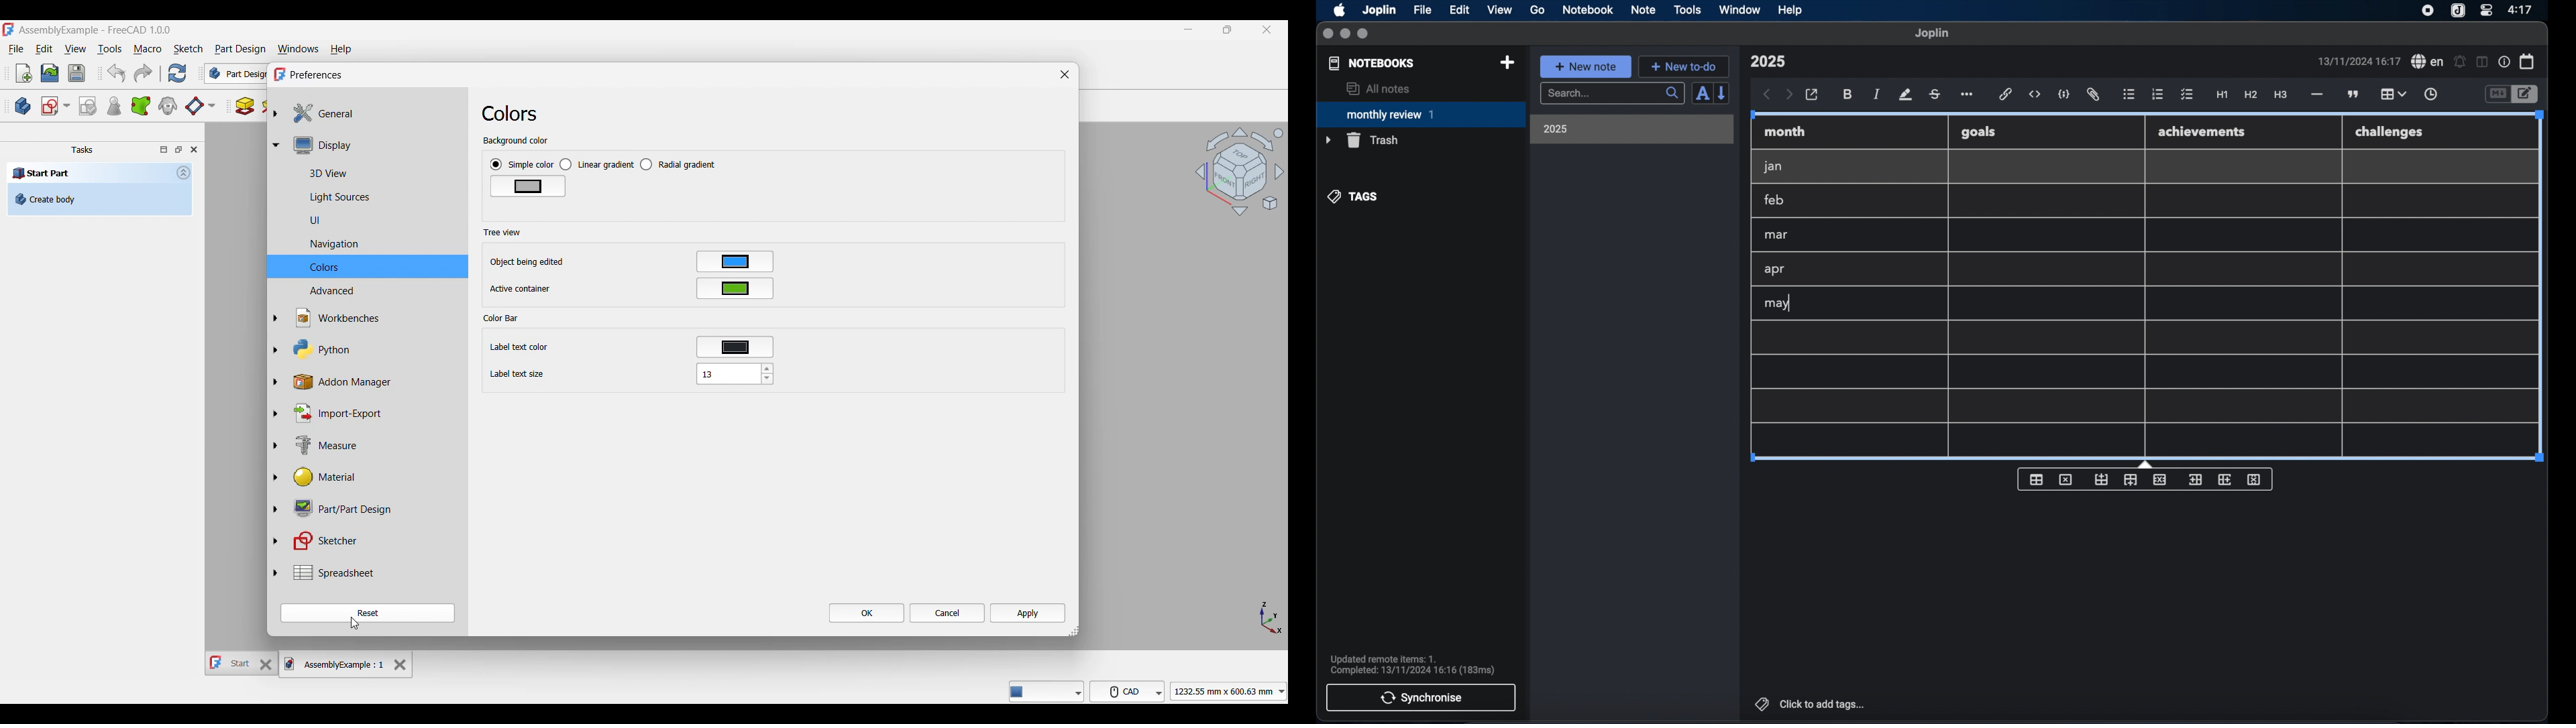  Describe the element at coordinates (1934, 95) in the screenshot. I see `strikethrough` at that location.